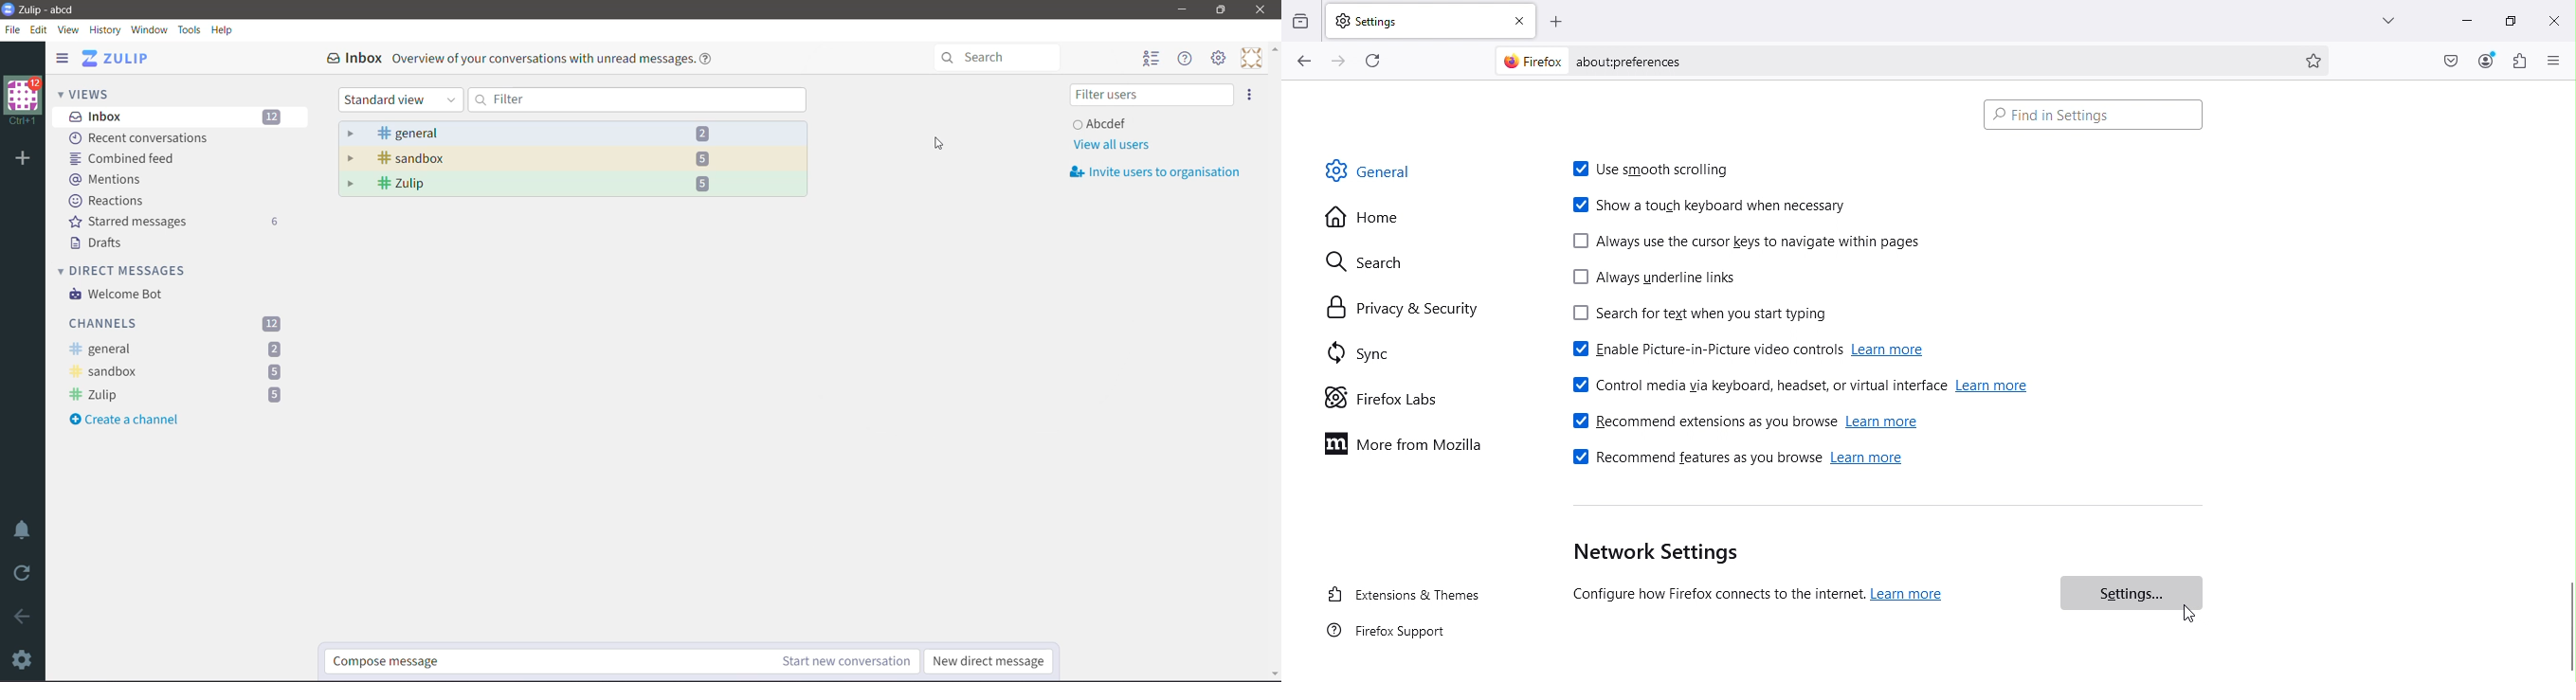  What do you see at coordinates (225, 29) in the screenshot?
I see `Help` at bounding box center [225, 29].